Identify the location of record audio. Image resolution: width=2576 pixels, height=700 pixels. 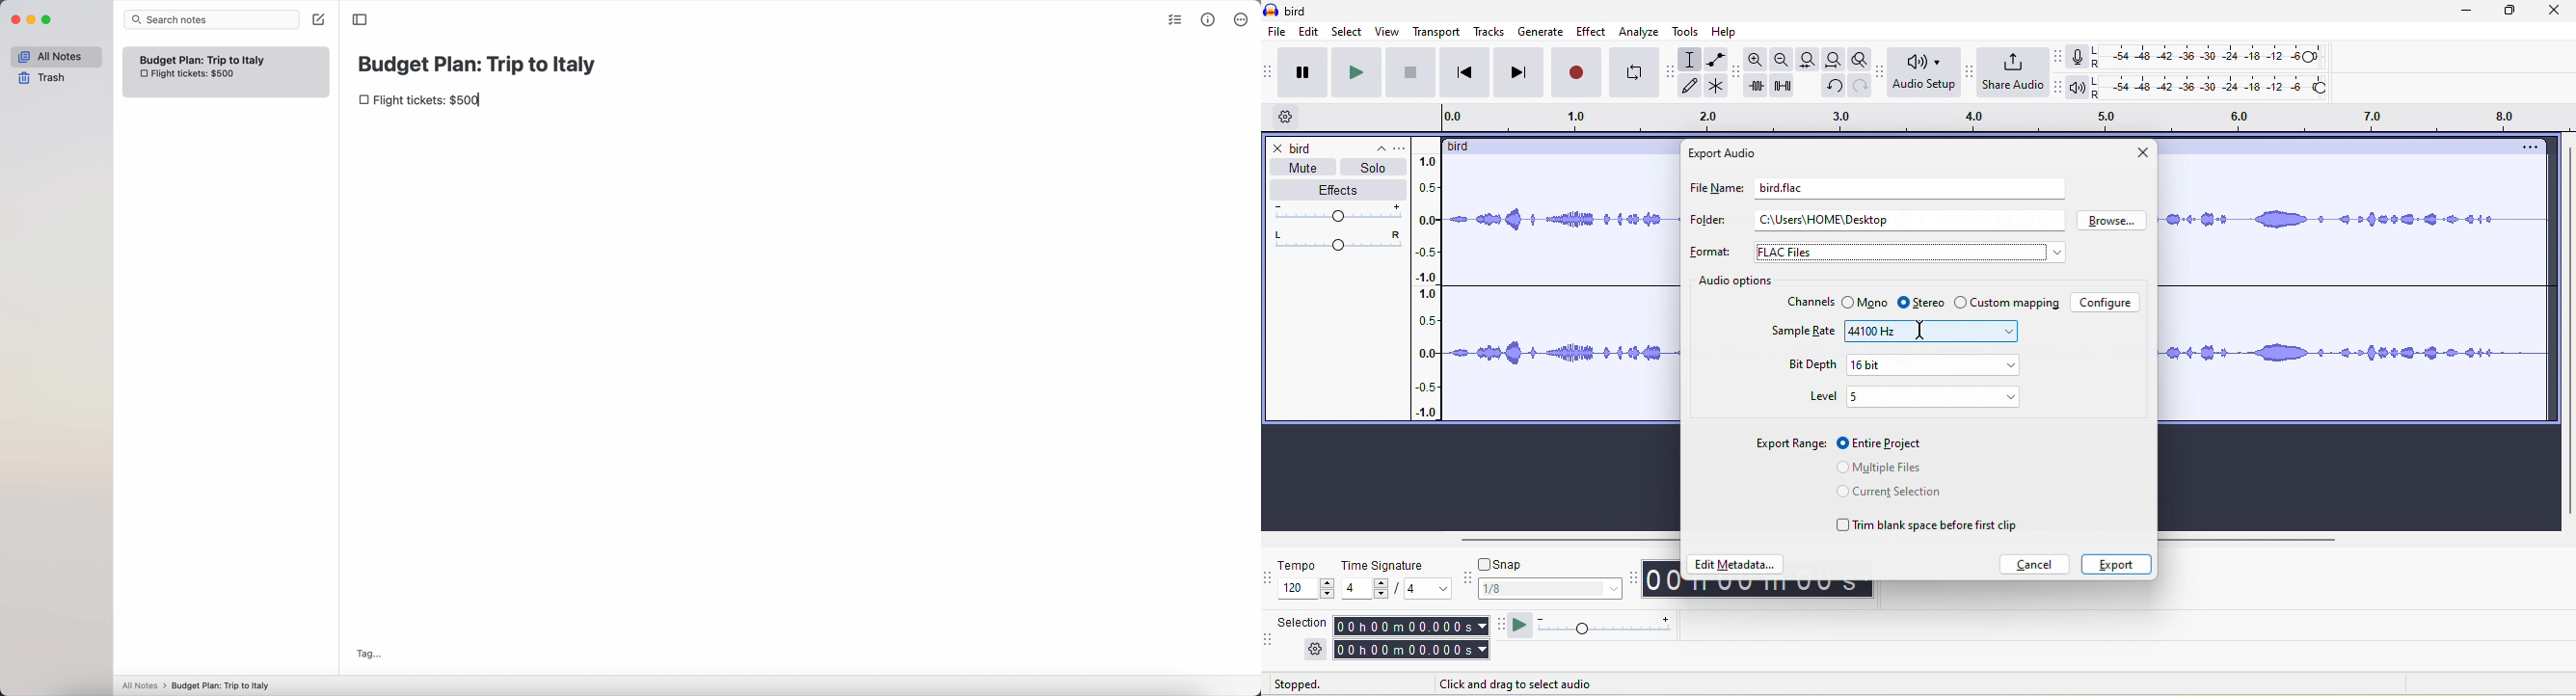
(1564, 292).